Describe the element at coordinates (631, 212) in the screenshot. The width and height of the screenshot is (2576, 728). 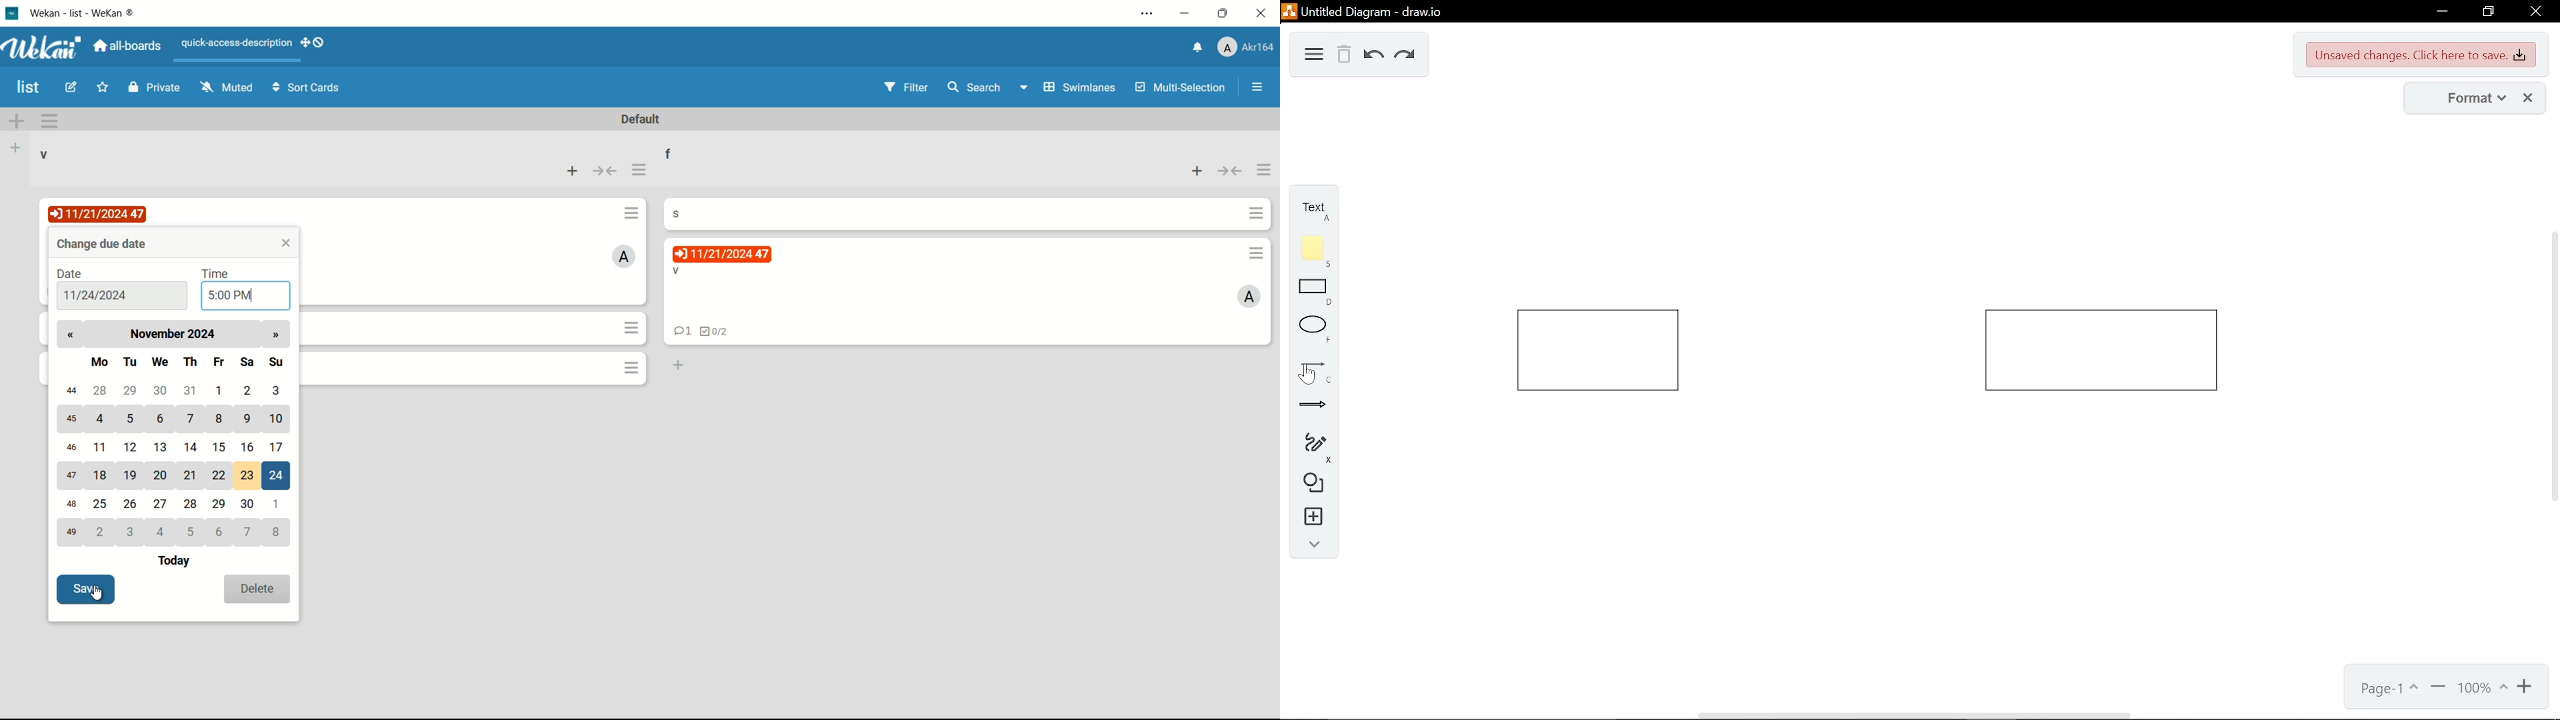
I see `card actions` at that location.